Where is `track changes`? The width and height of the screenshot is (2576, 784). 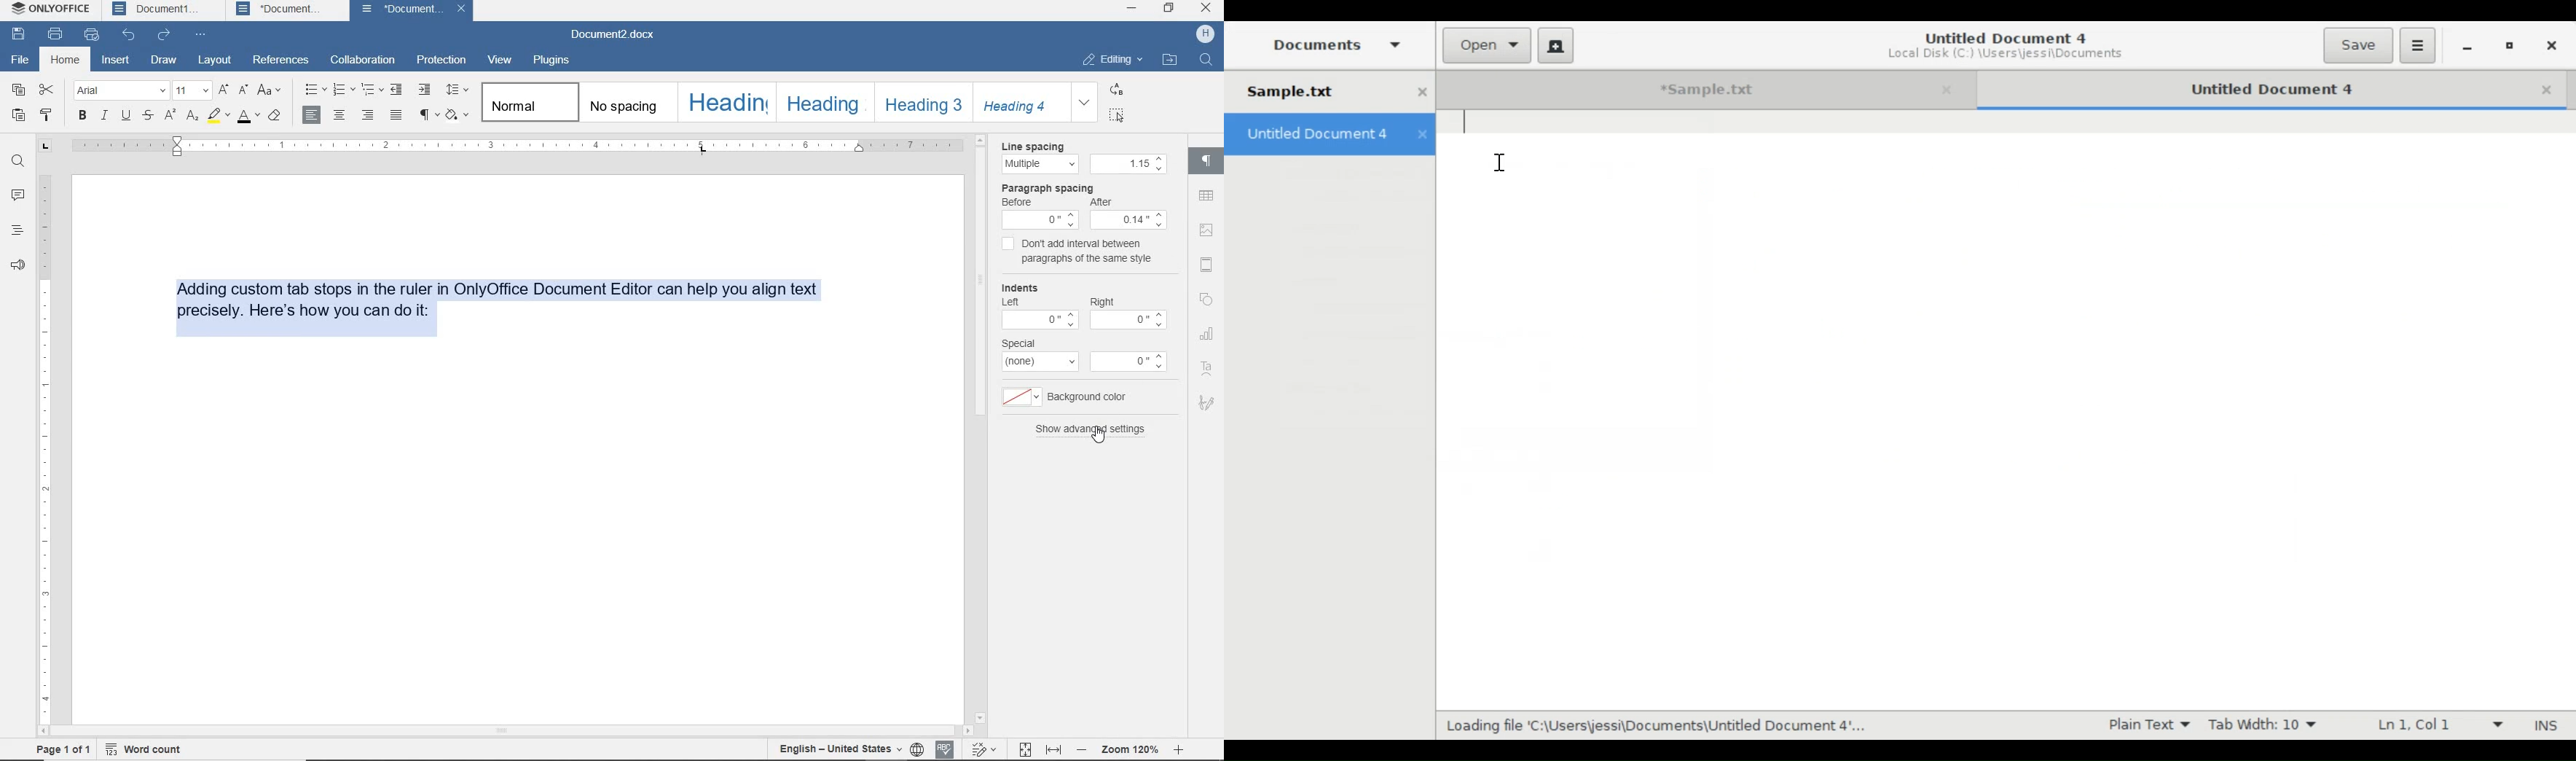
track changes is located at coordinates (837, 749).